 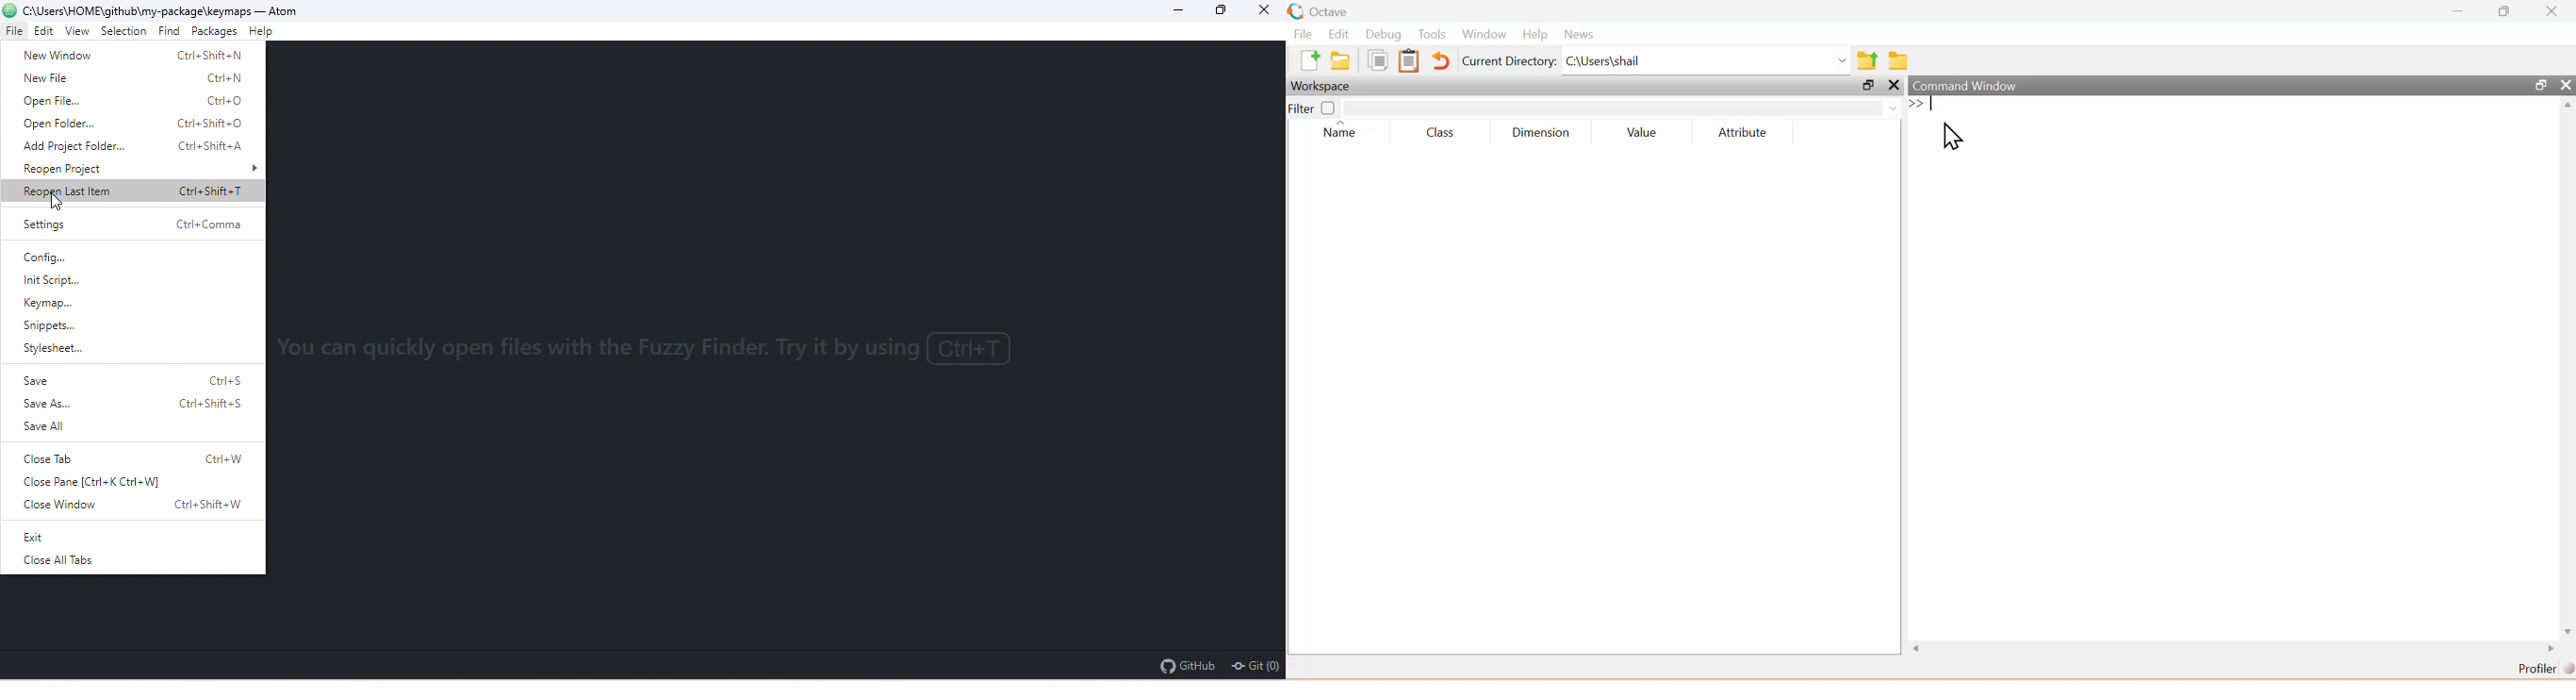 What do you see at coordinates (2567, 106) in the screenshot?
I see `scroll up` at bounding box center [2567, 106].